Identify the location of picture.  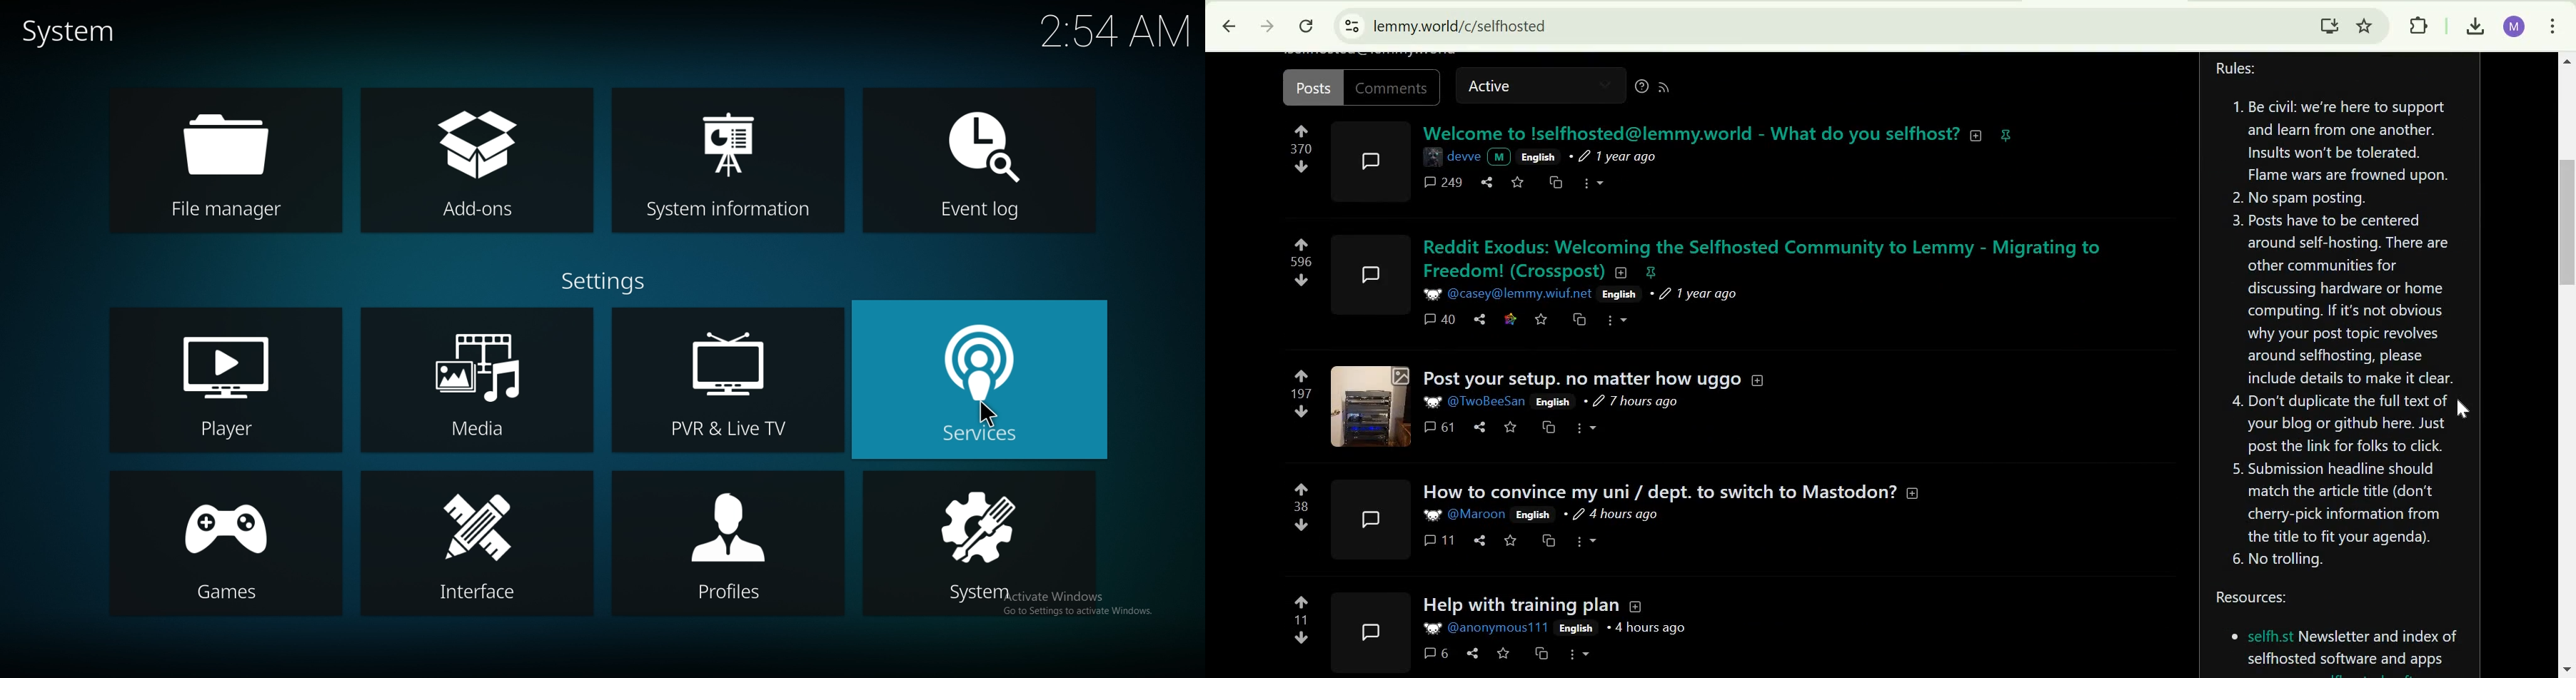
(1430, 515).